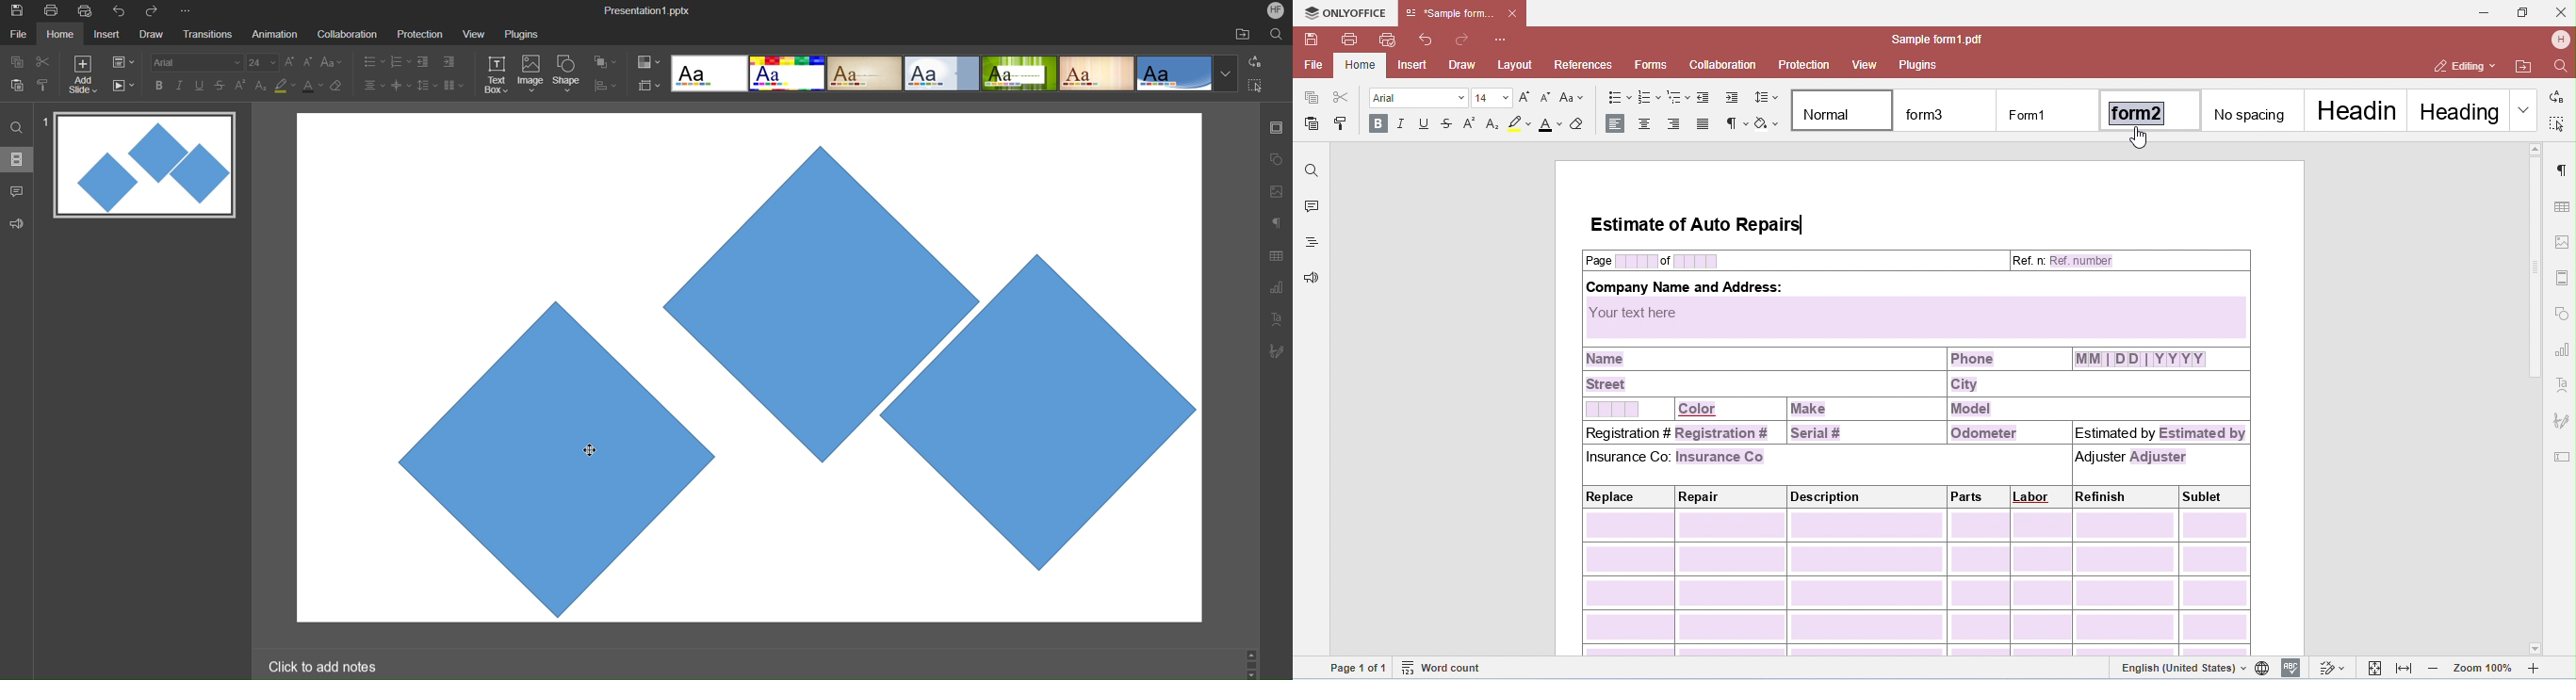 The height and width of the screenshot is (700, 2576). Describe the element at coordinates (206, 35) in the screenshot. I see `Transitions` at that location.